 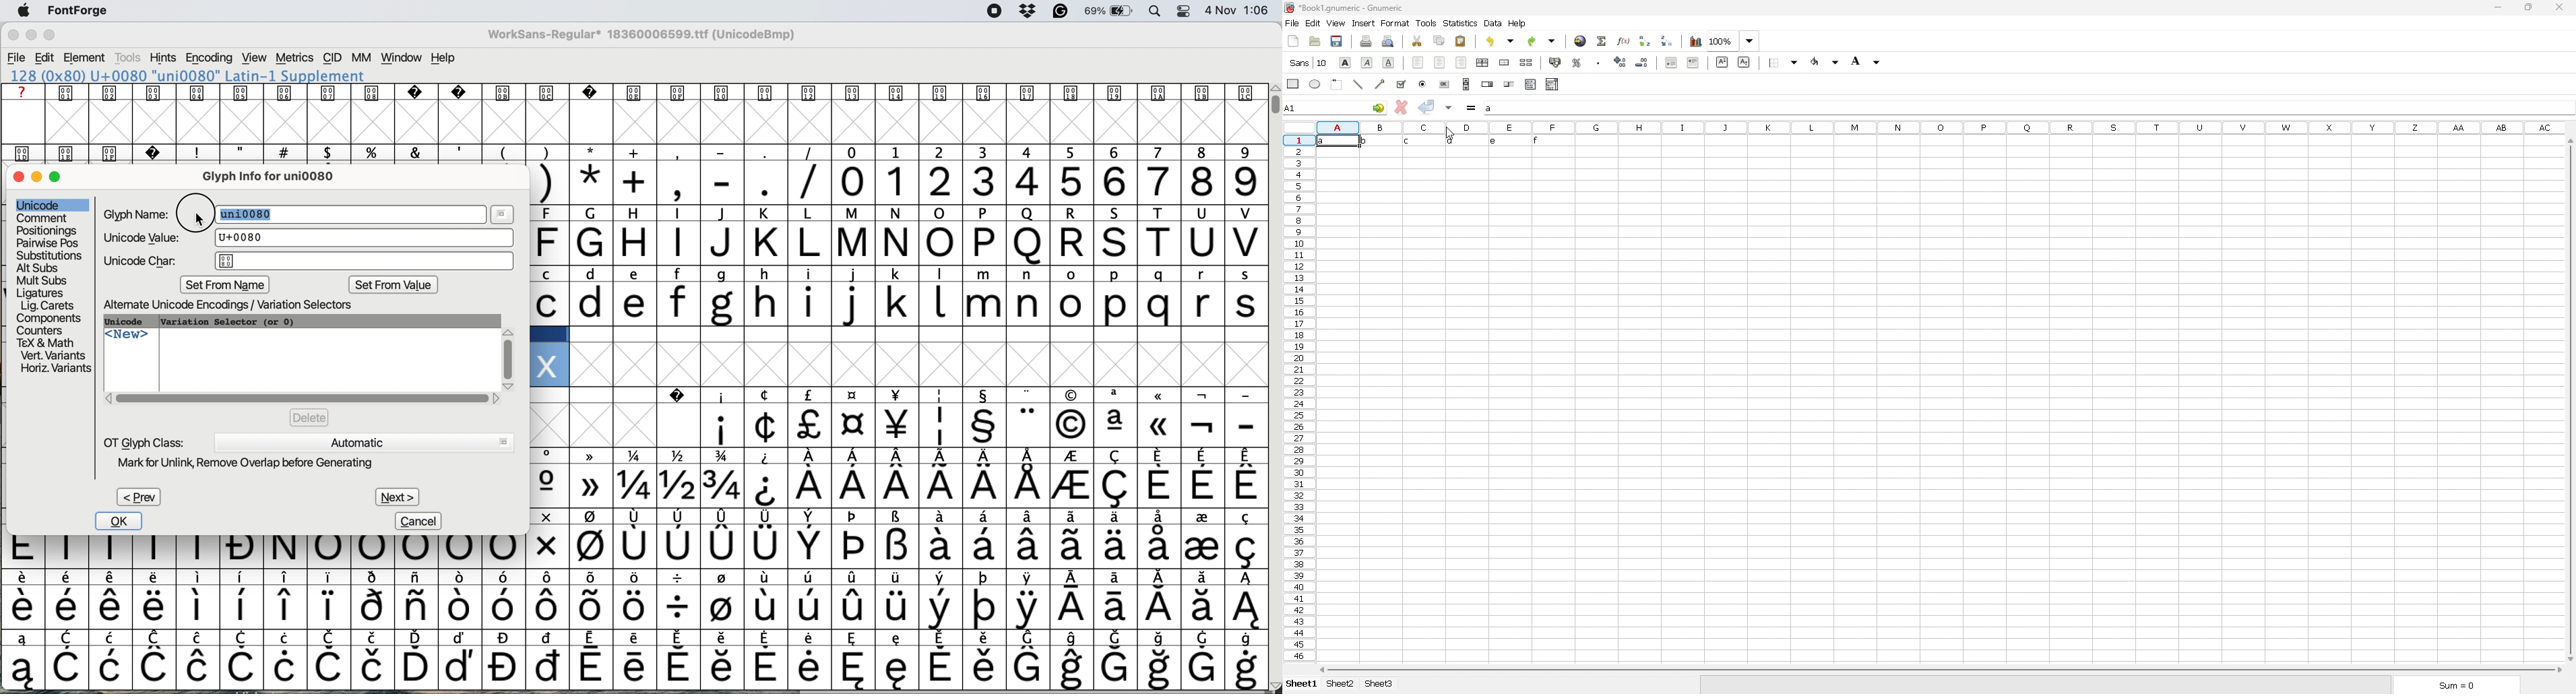 What do you see at coordinates (1358, 84) in the screenshot?
I see `line` at bounding box center [1358, 84].